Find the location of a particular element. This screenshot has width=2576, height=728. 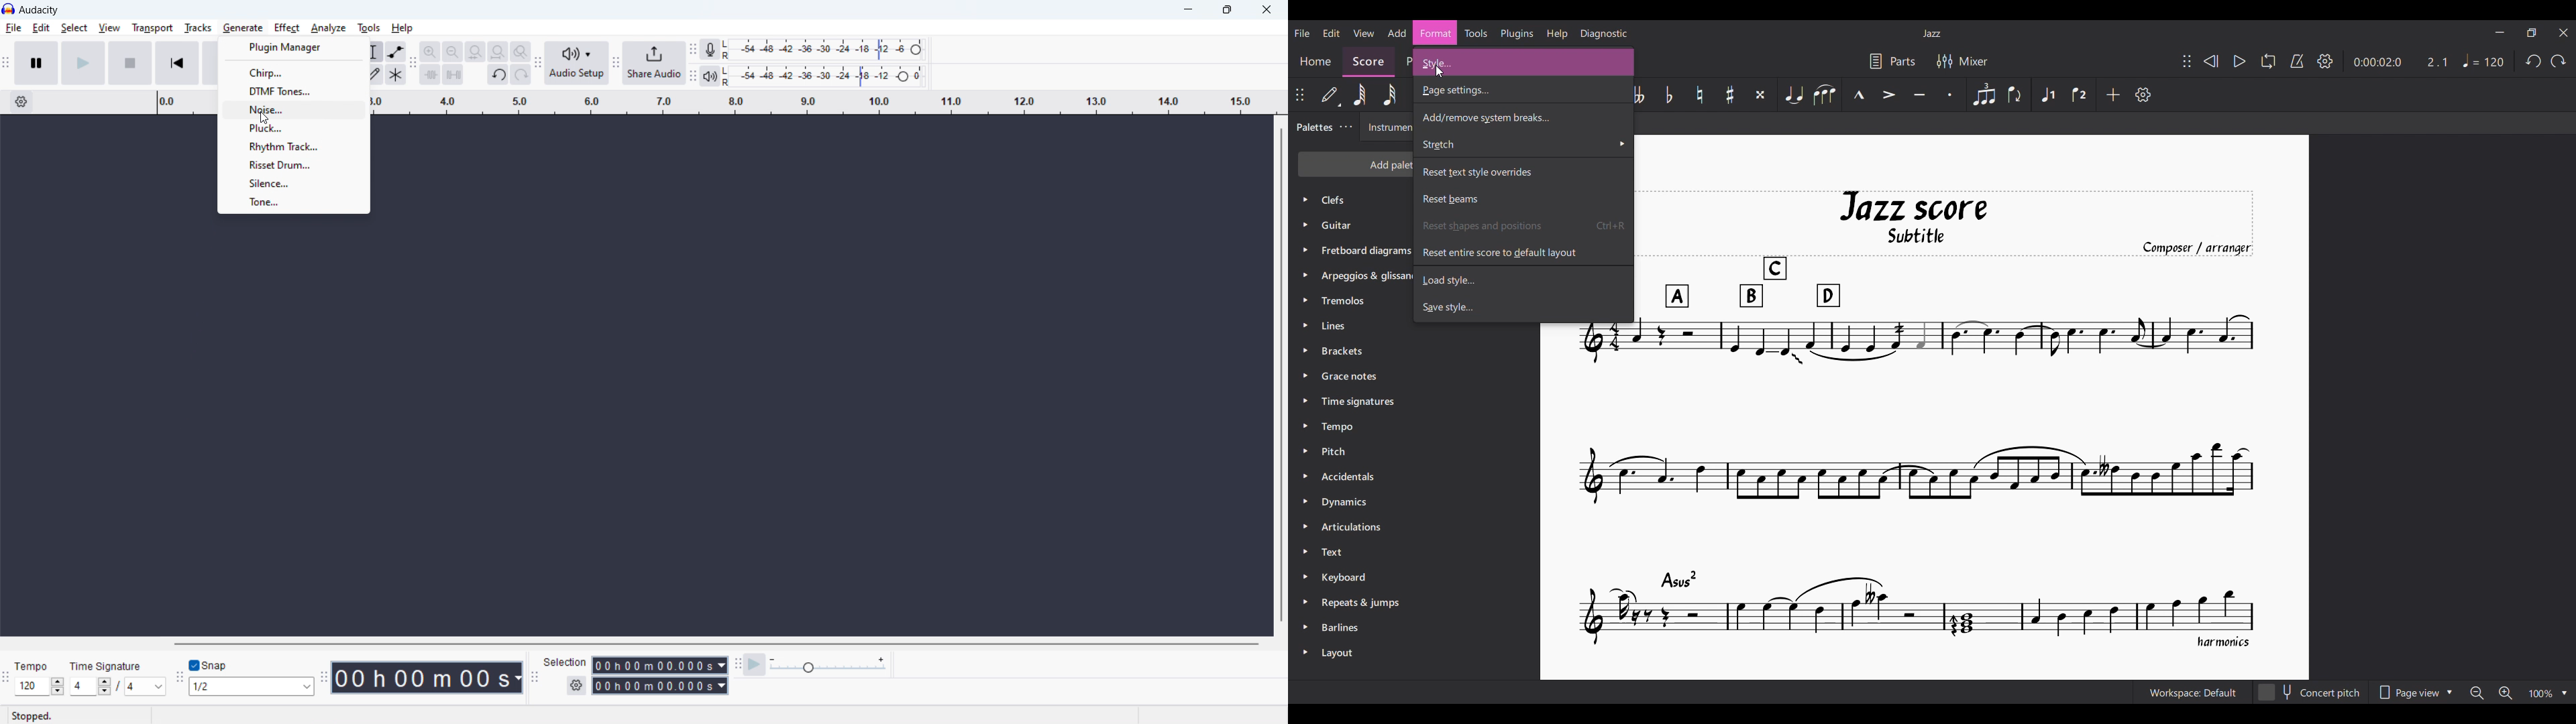

time signature toolbar is located at coordinates (7, 679).